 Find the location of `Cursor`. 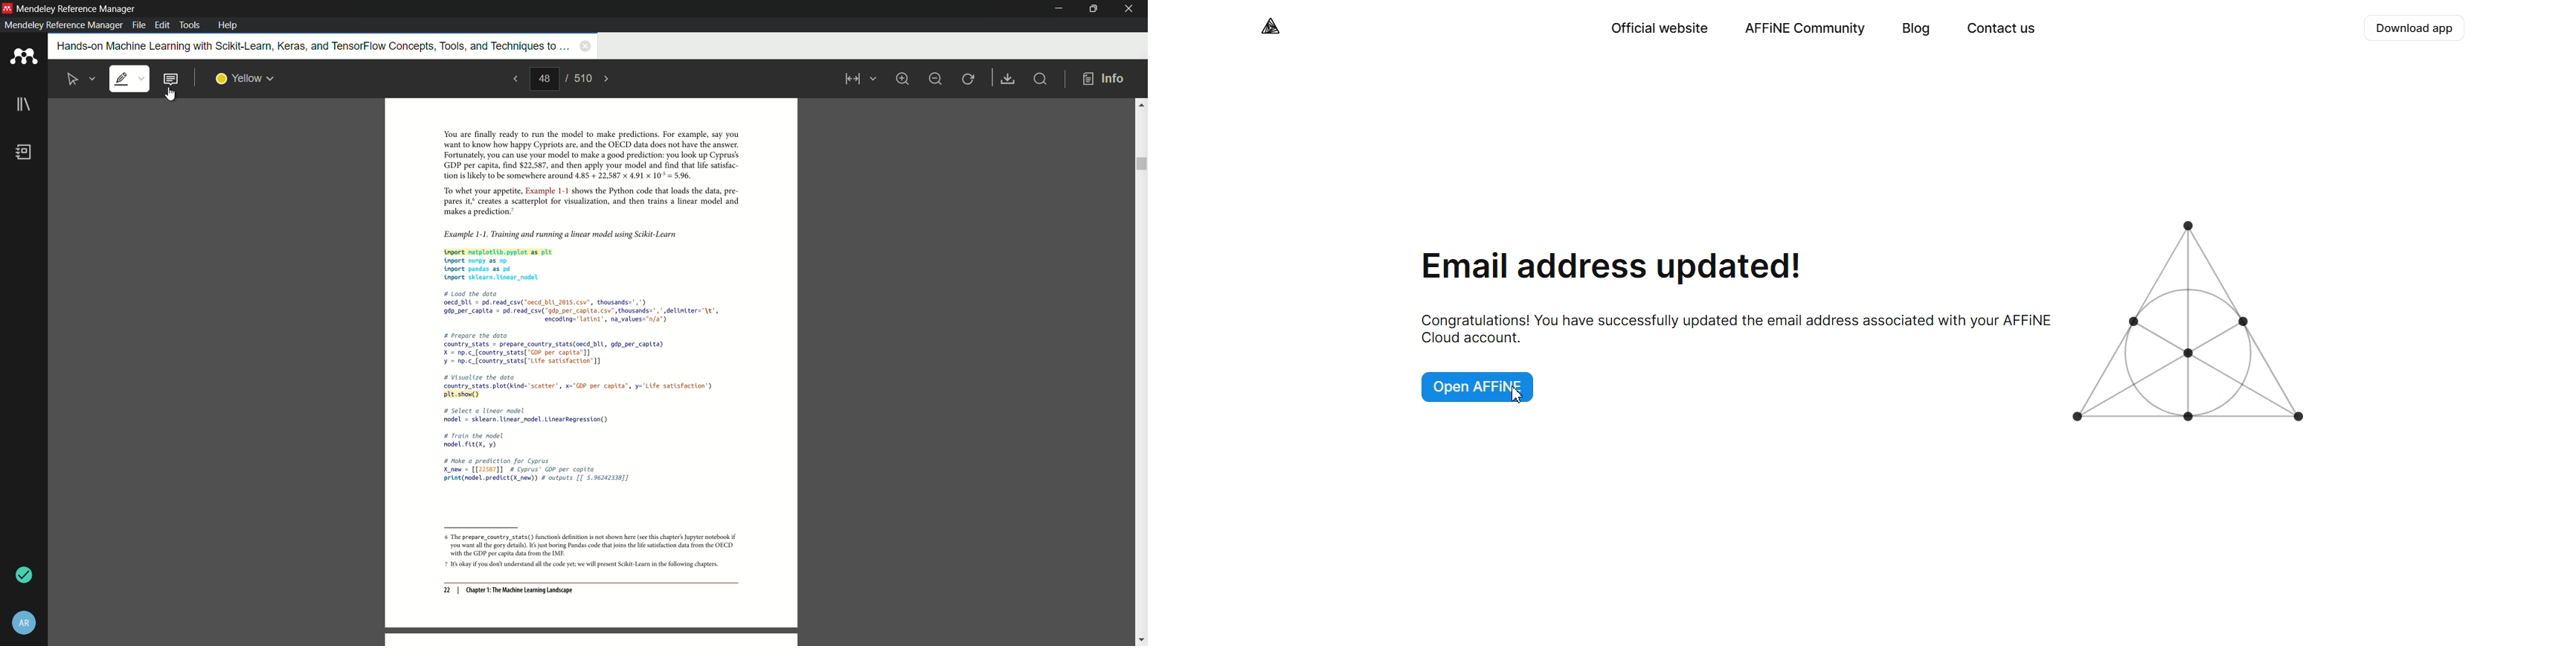

Cursor is located at coordinates (1519, 394).